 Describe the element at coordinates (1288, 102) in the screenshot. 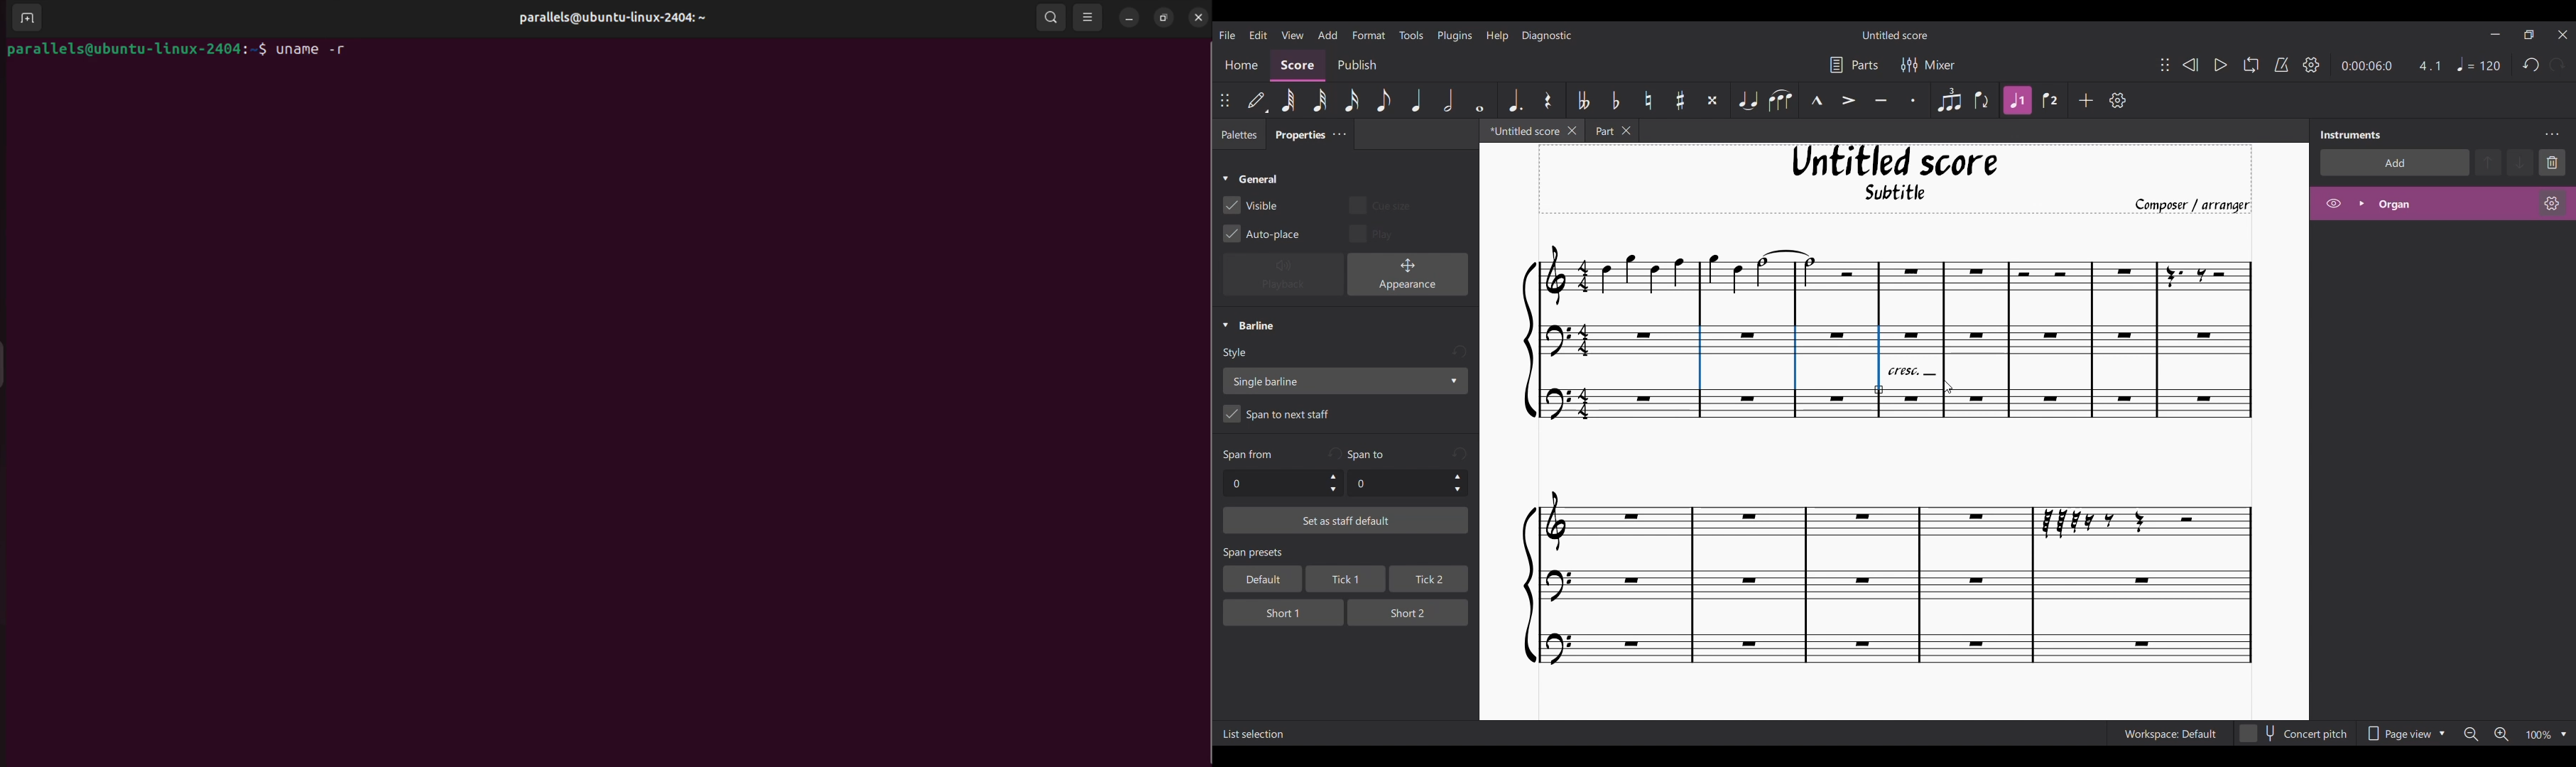

I see `64th note` at that location.